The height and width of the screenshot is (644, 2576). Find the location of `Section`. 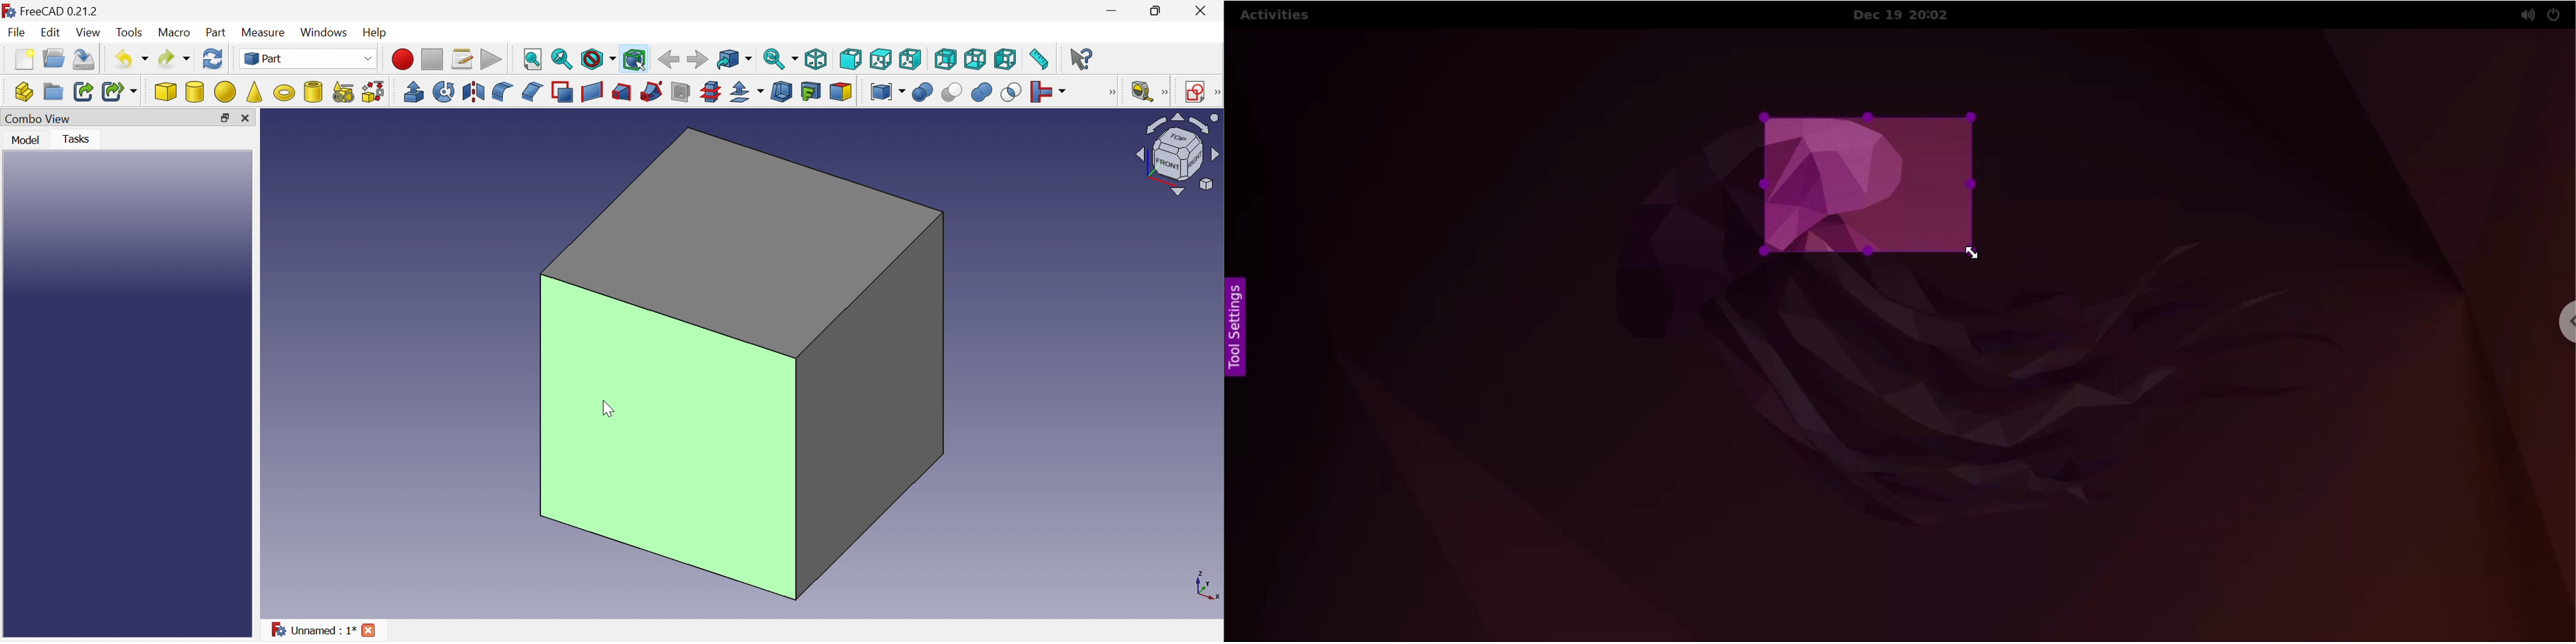

Section is located at coordinates (681, 91).